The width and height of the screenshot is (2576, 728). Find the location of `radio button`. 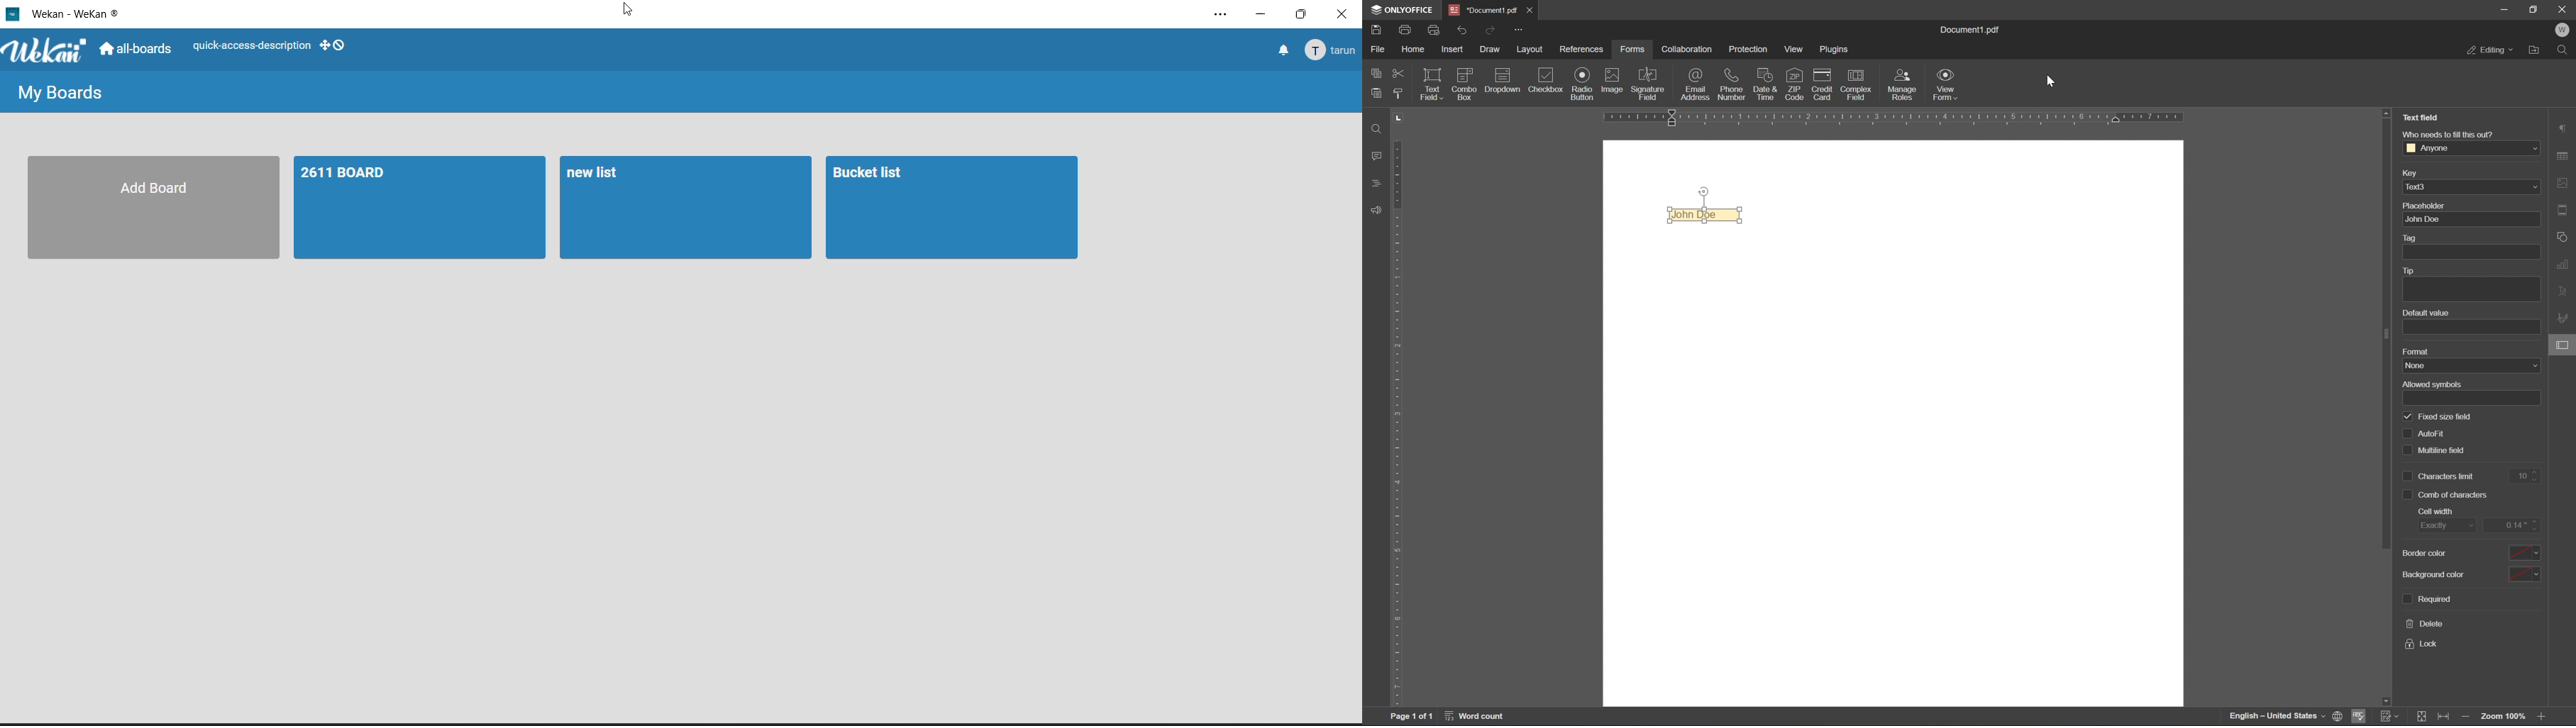

radio button is located at coordinates (1583, 82).